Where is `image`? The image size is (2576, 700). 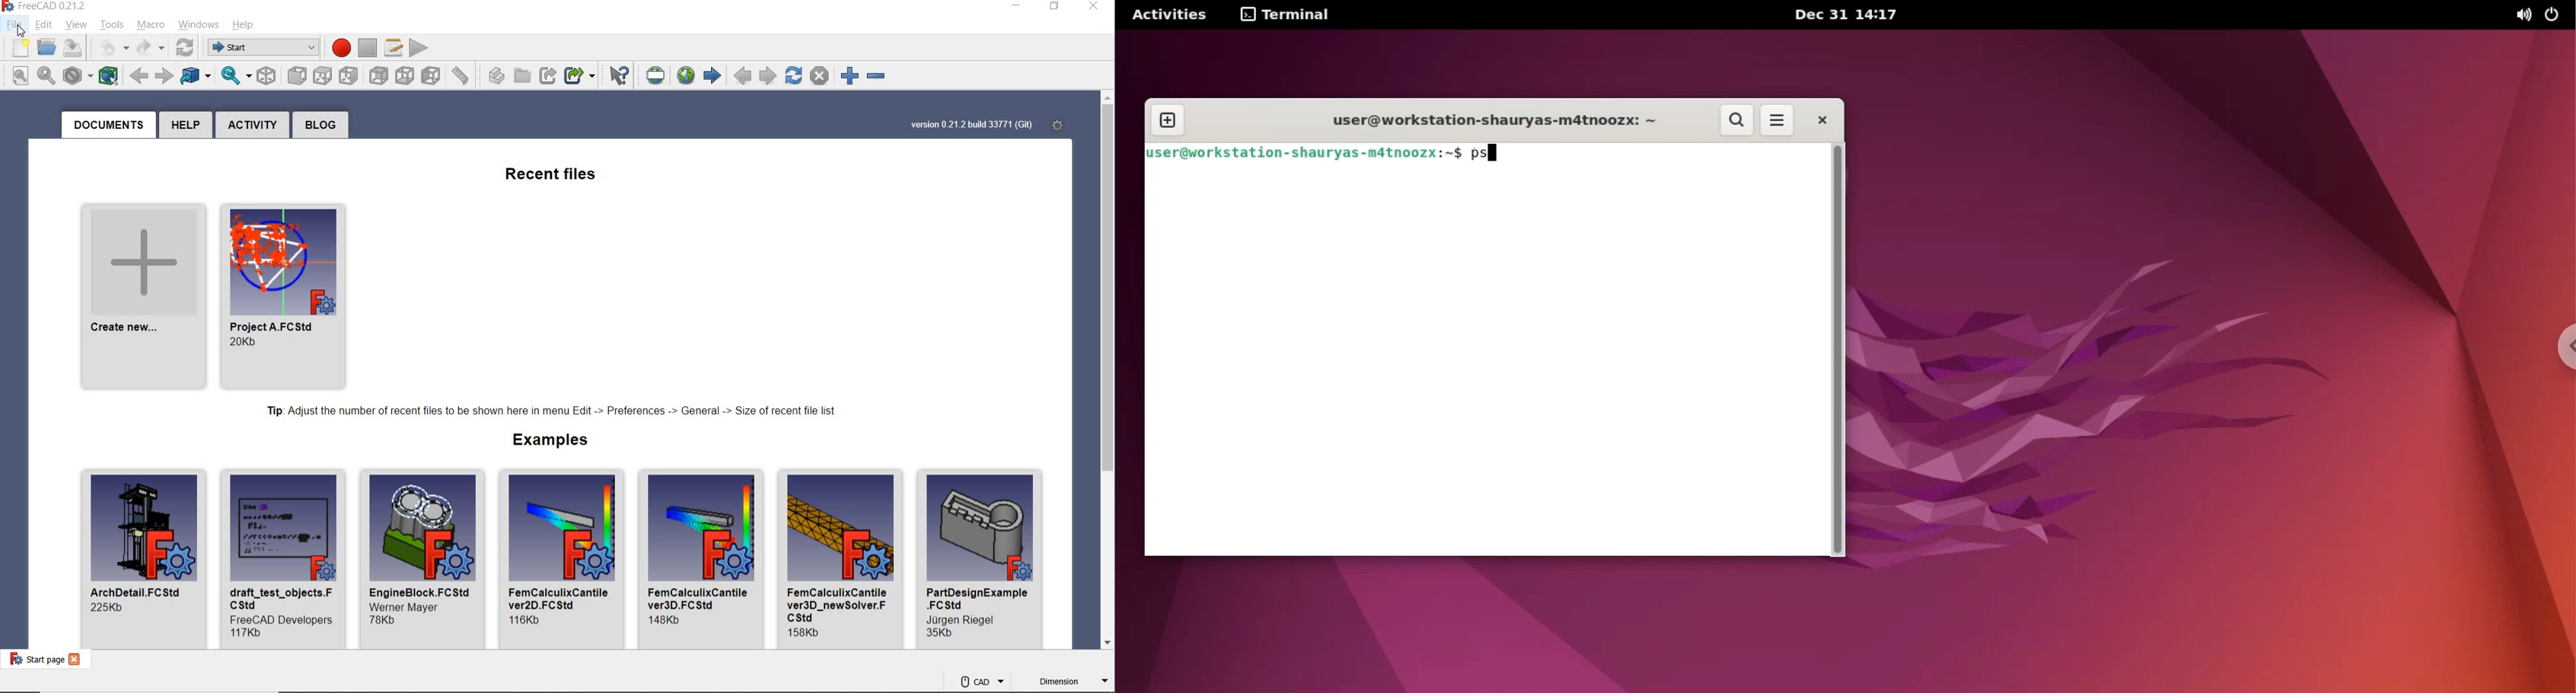 image is located at coordinates (283, 260).